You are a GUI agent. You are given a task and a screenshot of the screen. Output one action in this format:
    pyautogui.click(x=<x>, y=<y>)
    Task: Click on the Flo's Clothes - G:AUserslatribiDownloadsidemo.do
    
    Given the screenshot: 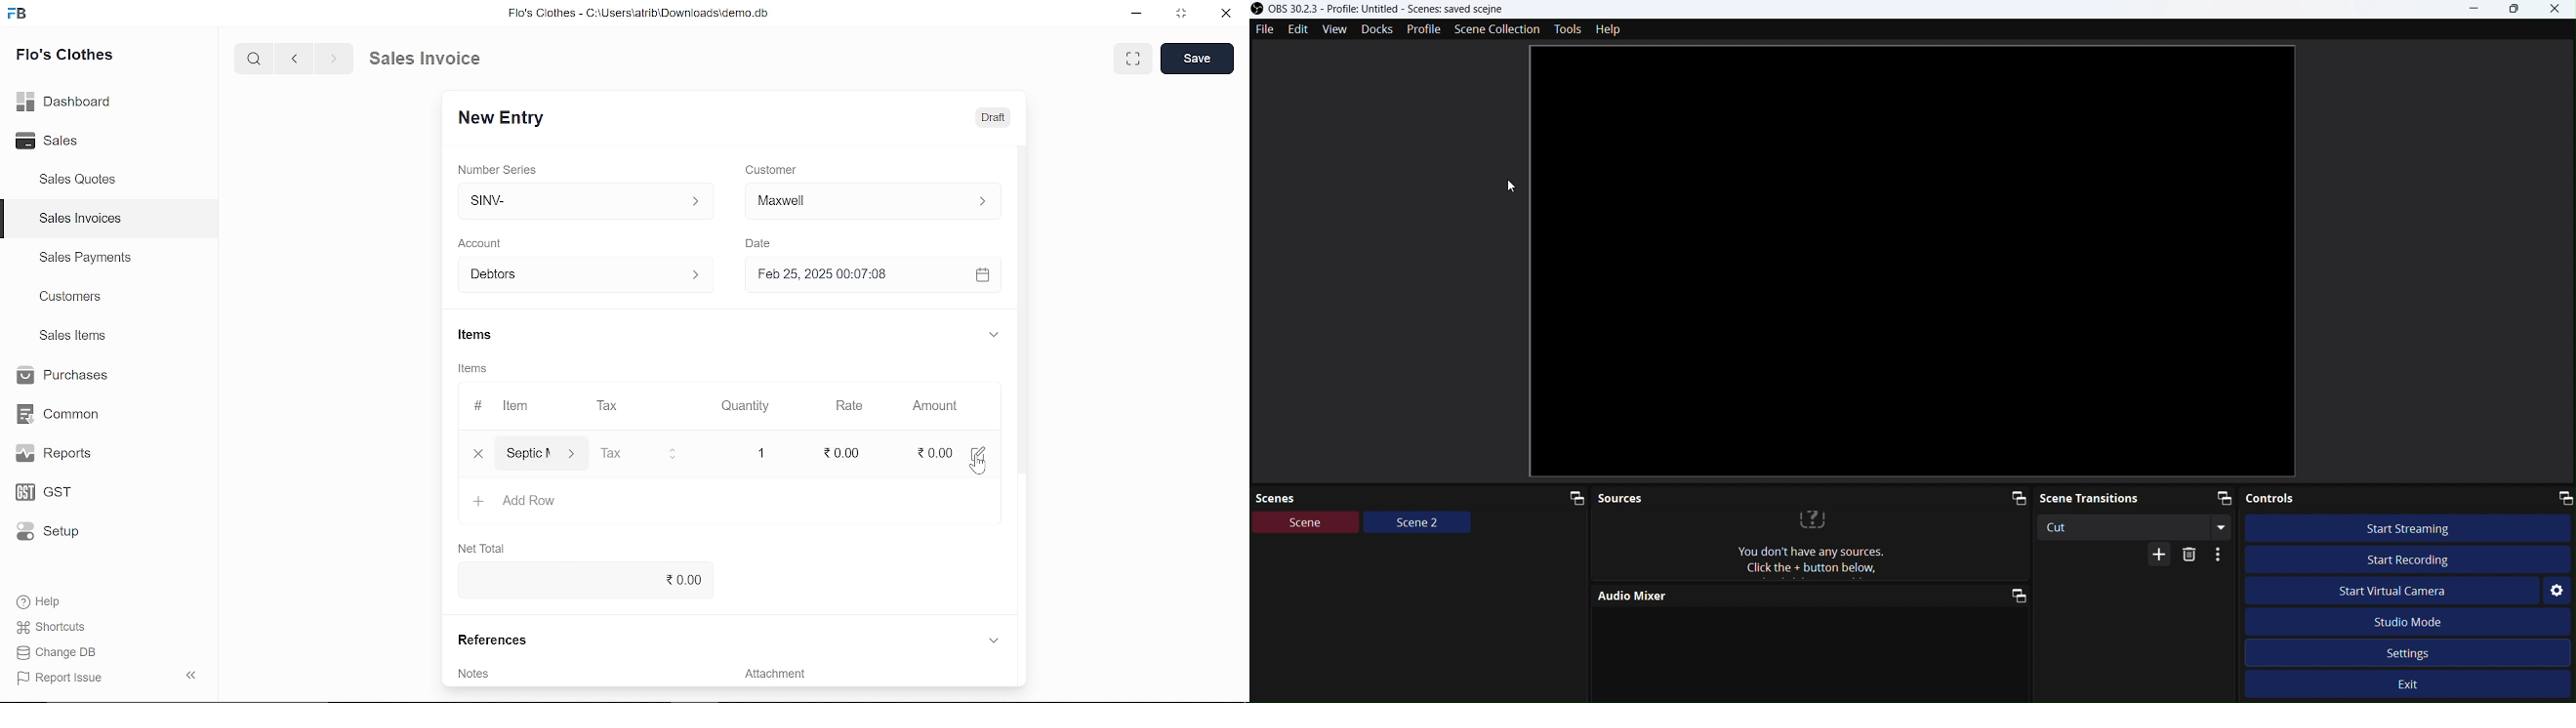 What is the action you would take?
    pyautogui.click(x=635, y=13)
    